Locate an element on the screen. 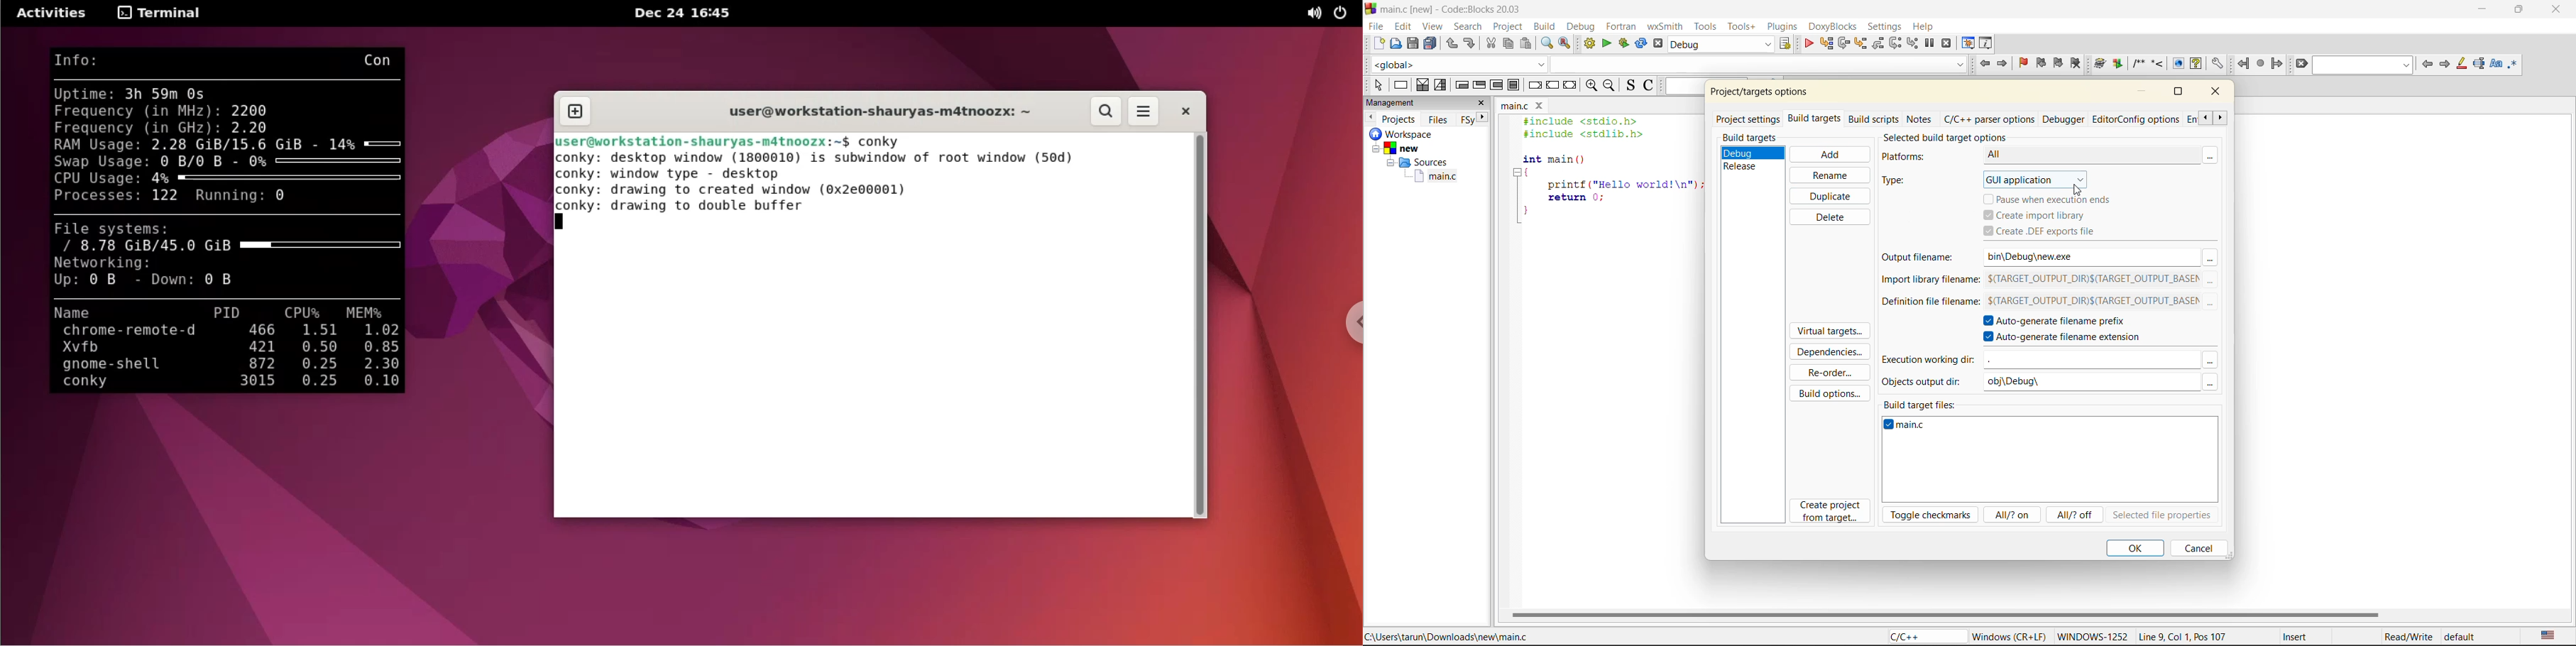 The height and width of the screenshot is (672, 2576). break debugger is located at coordinates (1930, 43).